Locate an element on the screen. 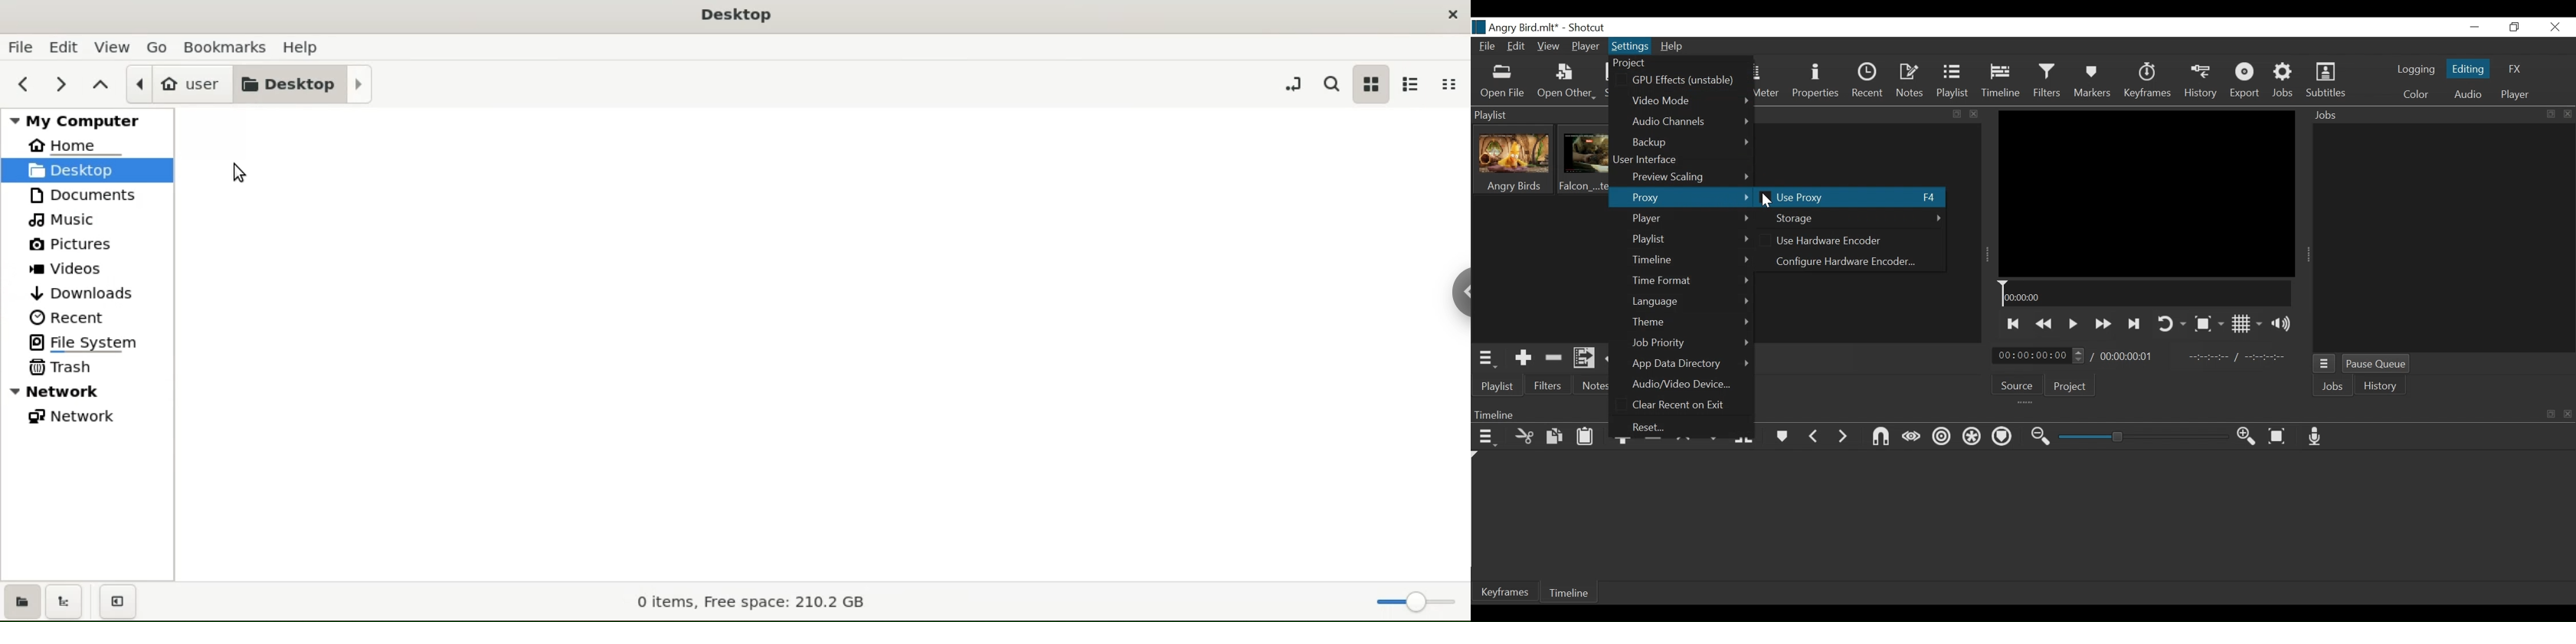 This screenshot has height=644, width=2576. Subtitles is located at coordinates (2326, 81).